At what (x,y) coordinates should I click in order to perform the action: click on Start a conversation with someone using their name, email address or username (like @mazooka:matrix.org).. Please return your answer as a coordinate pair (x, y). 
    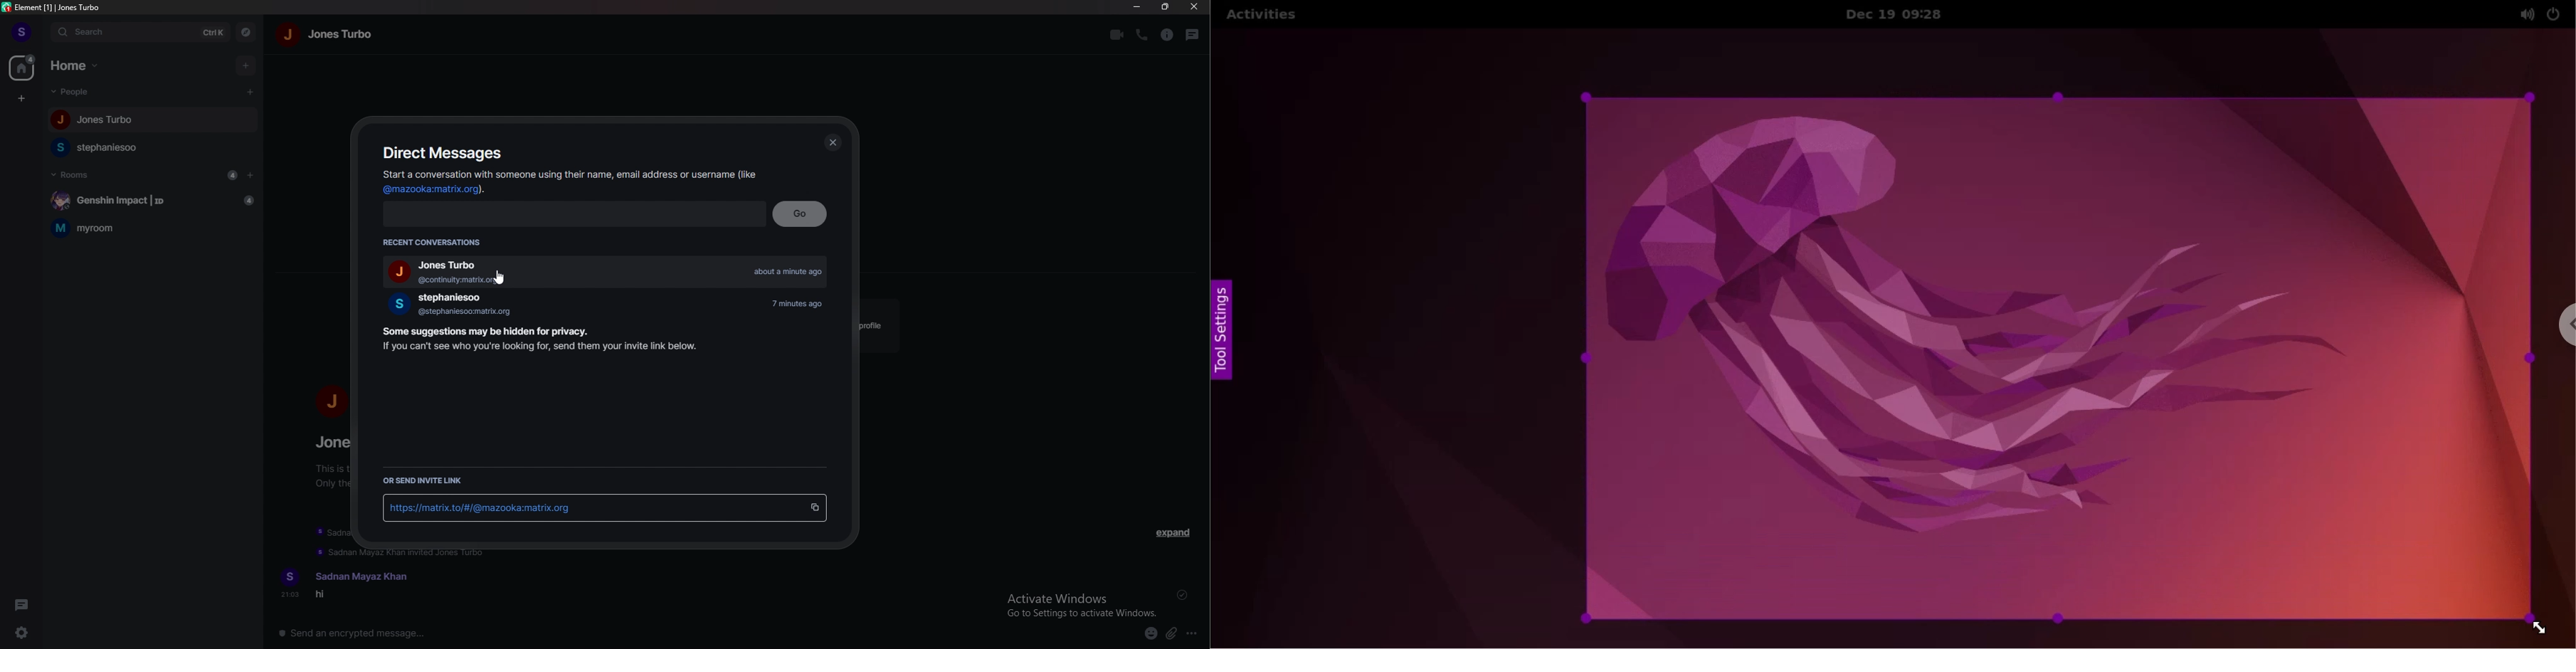
    Looking at the image, I should click on (567, 182).